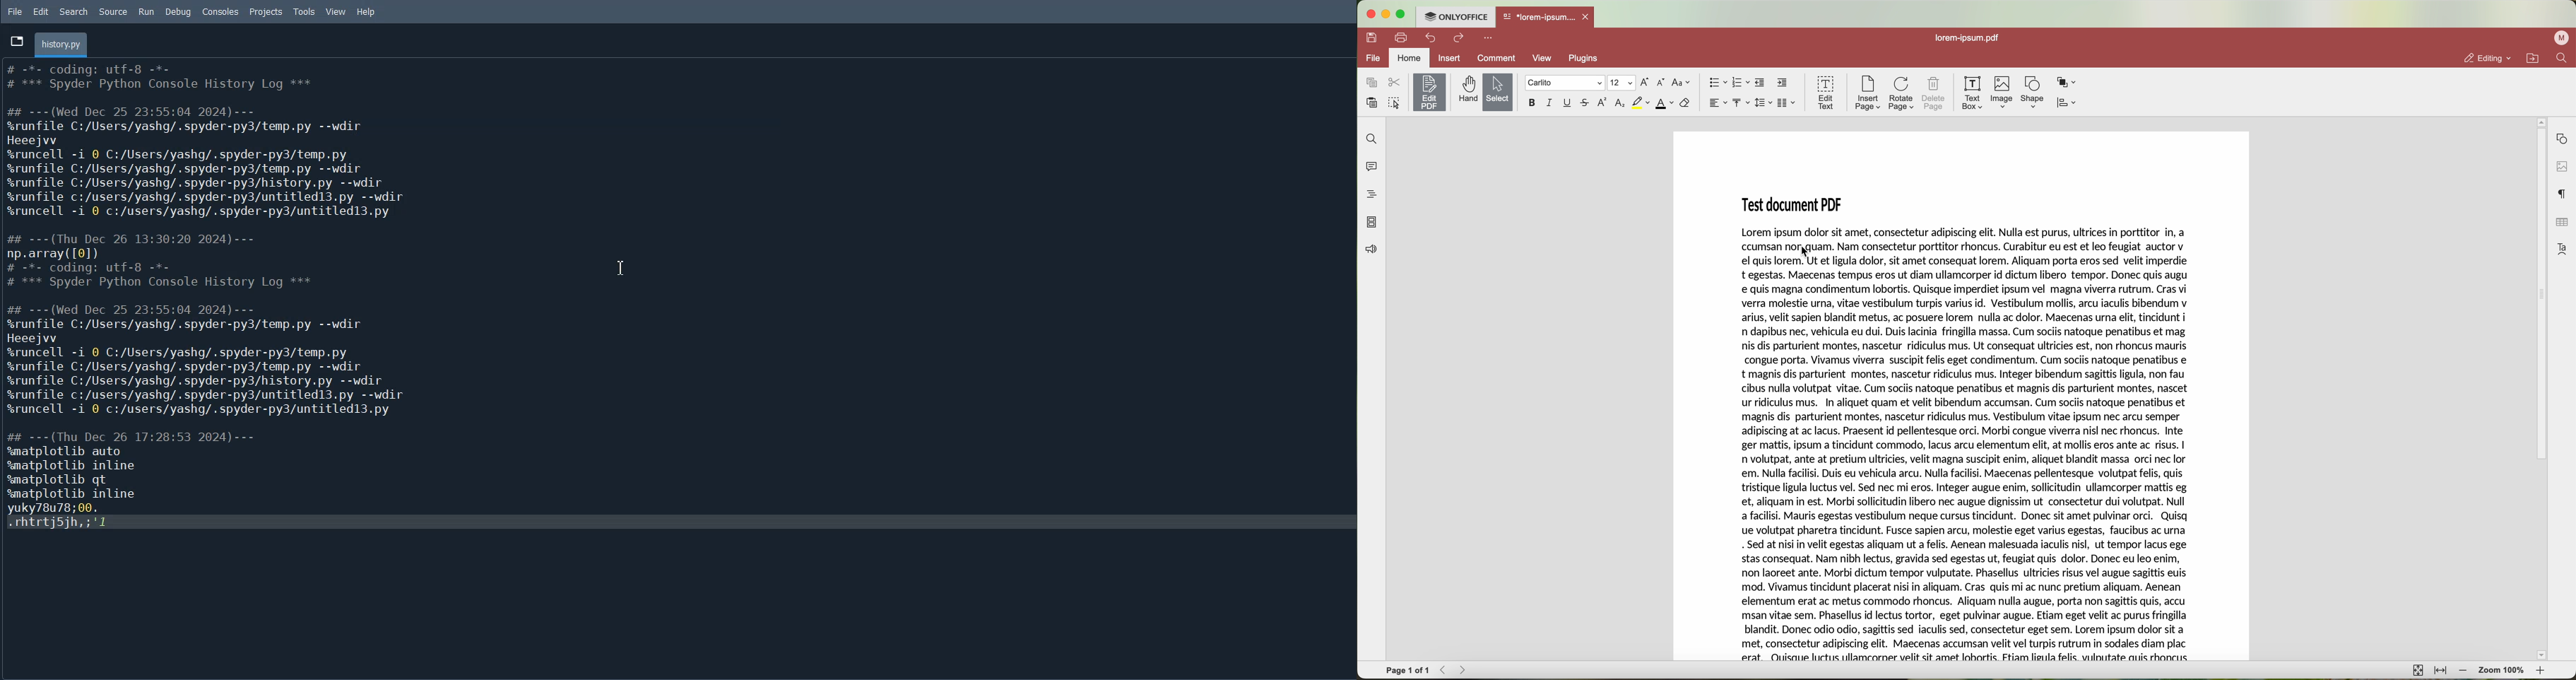 The height and width of the screenshot is (700, 2576). What do you see at coordinates (304, 11) in the screenshot?
I see `Tools` at bounding box center [304, 11].